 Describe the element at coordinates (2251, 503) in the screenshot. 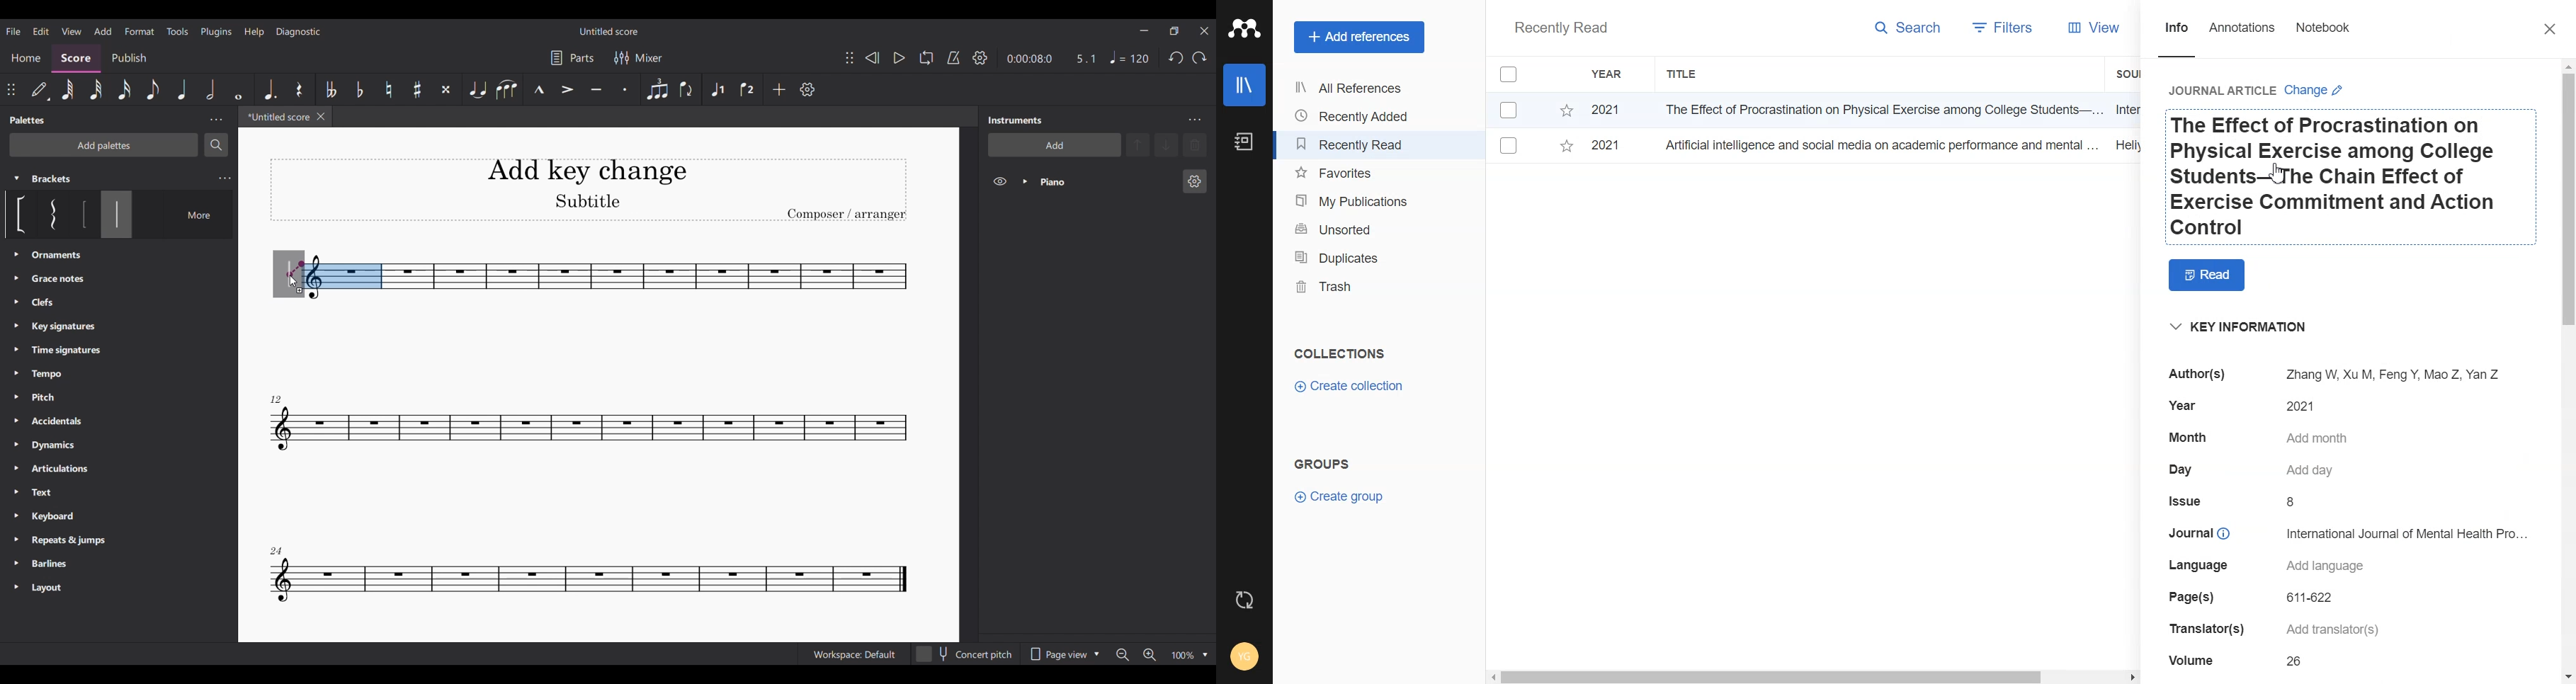

I see `Issue 8` at that location.